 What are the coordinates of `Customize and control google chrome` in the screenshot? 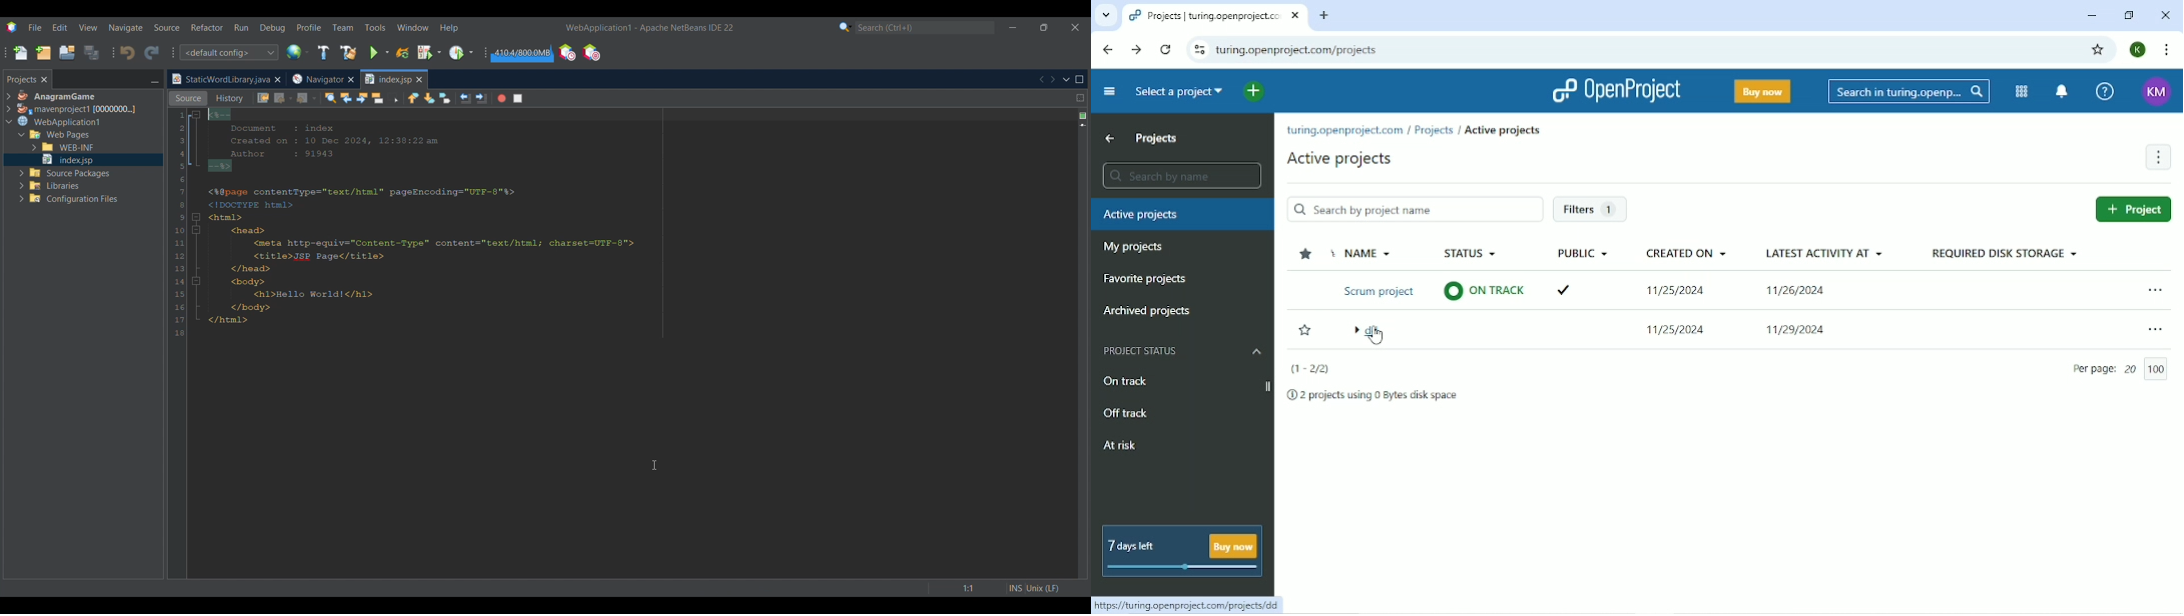 It's located at (2165, 50).